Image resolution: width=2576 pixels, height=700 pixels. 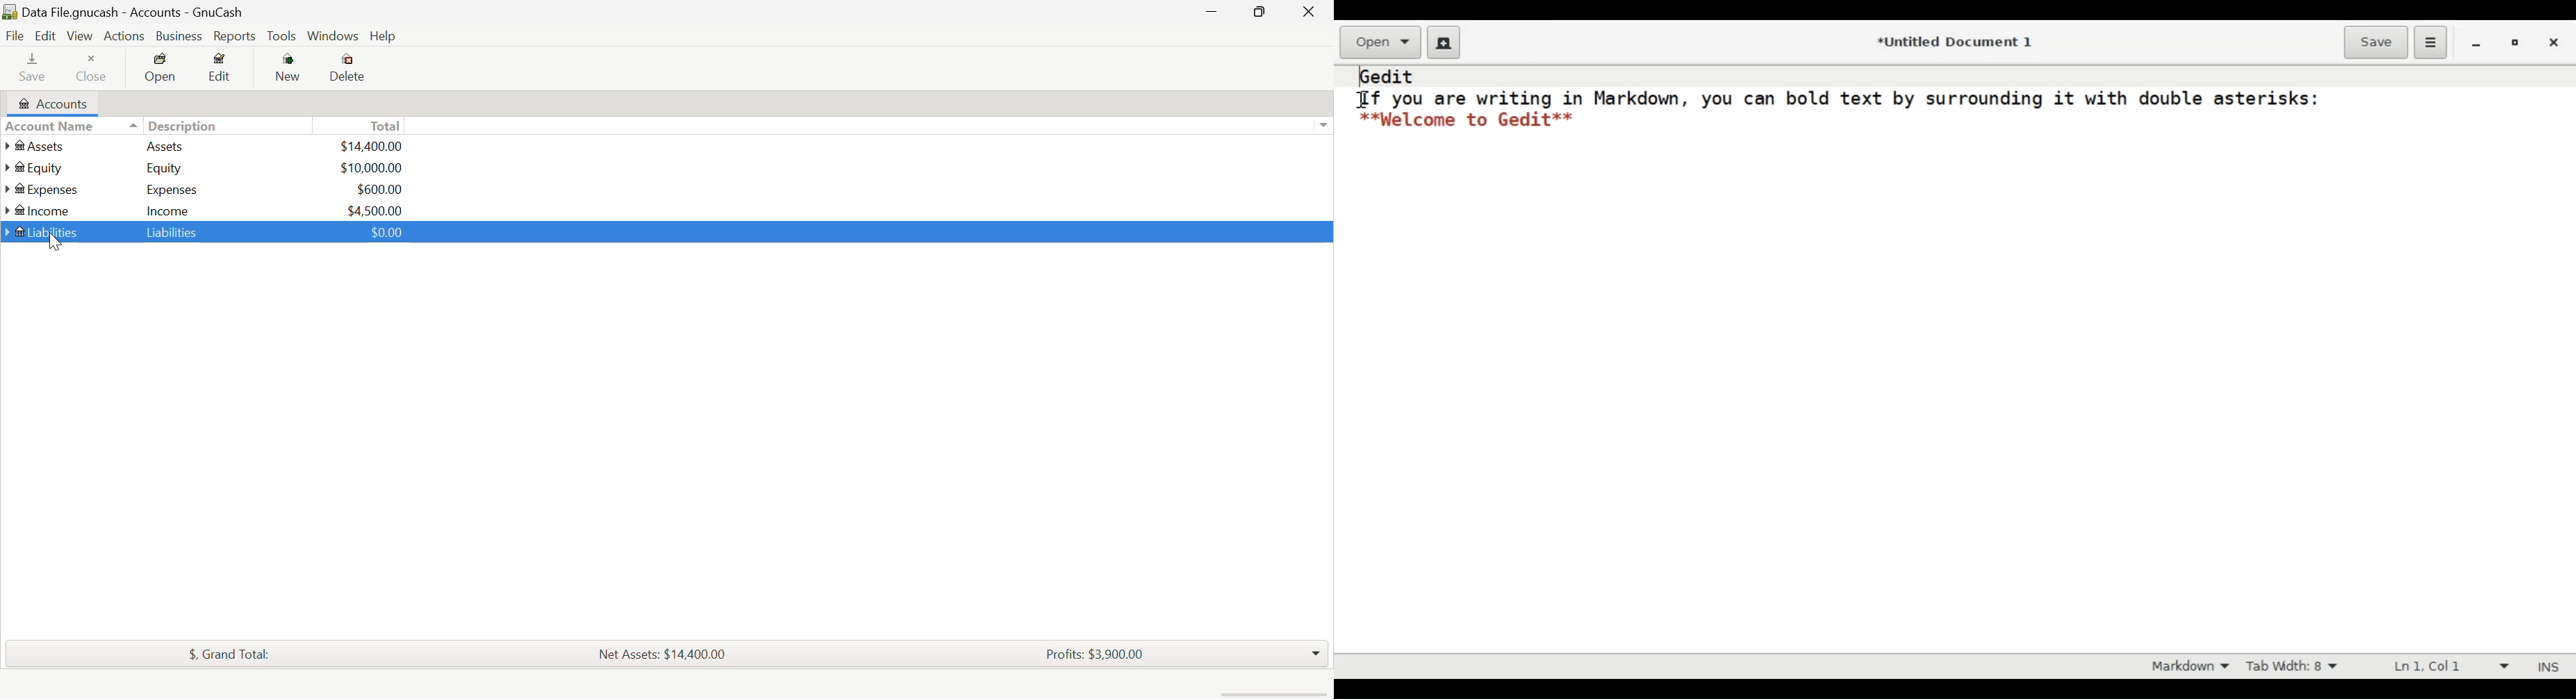 I want to click on USD, so click(x=371, y=167).